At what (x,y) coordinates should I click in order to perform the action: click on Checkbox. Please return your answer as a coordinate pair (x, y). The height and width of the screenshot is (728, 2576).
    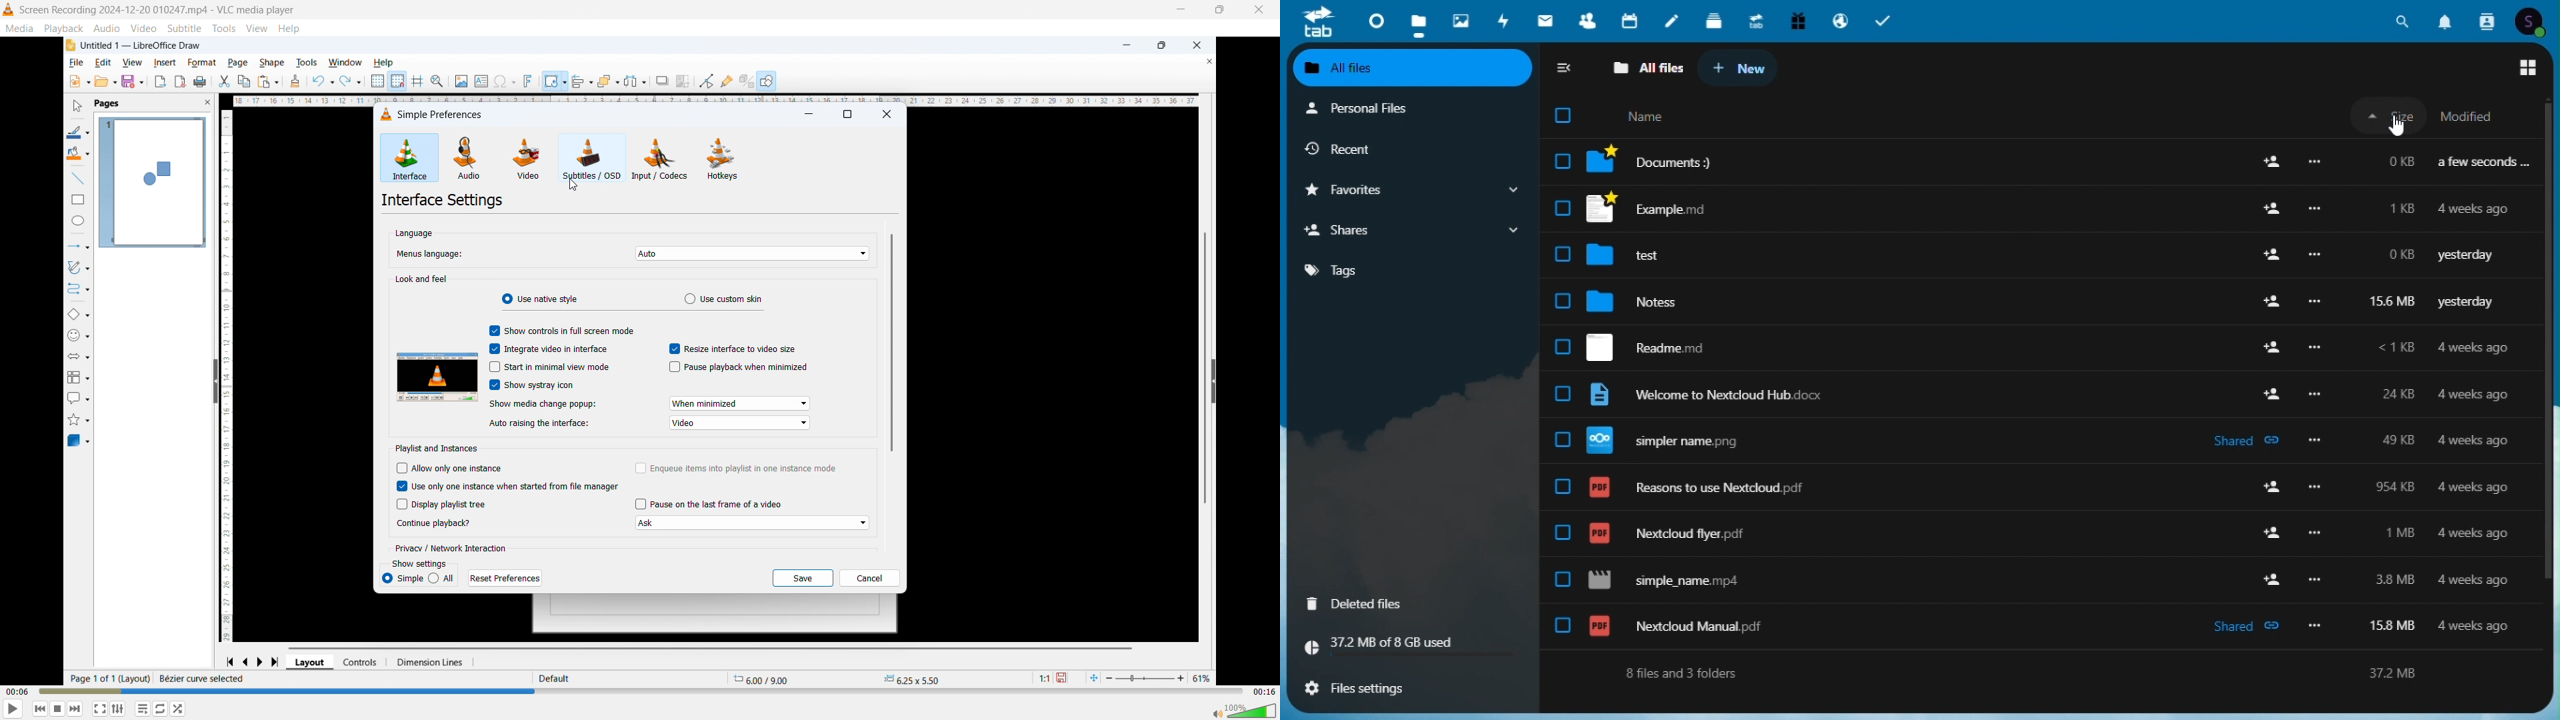
    Looking at the image, I should click on (1563, 120).